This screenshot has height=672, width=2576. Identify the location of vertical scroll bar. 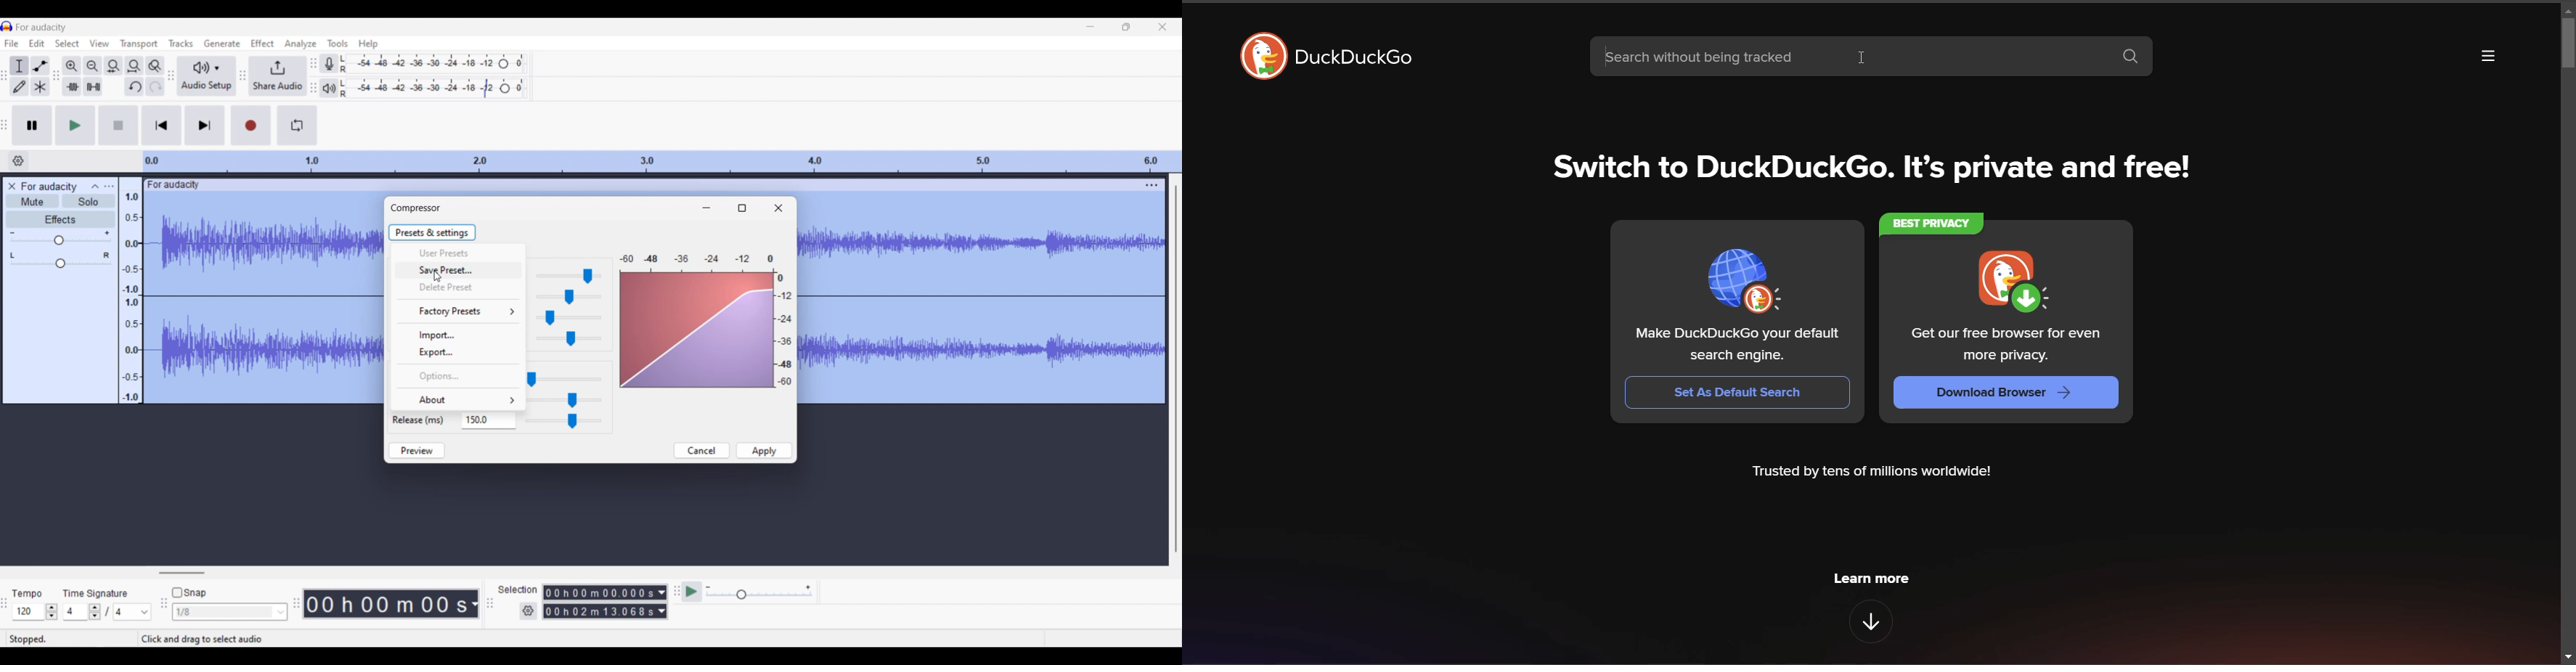
(2555, 51).